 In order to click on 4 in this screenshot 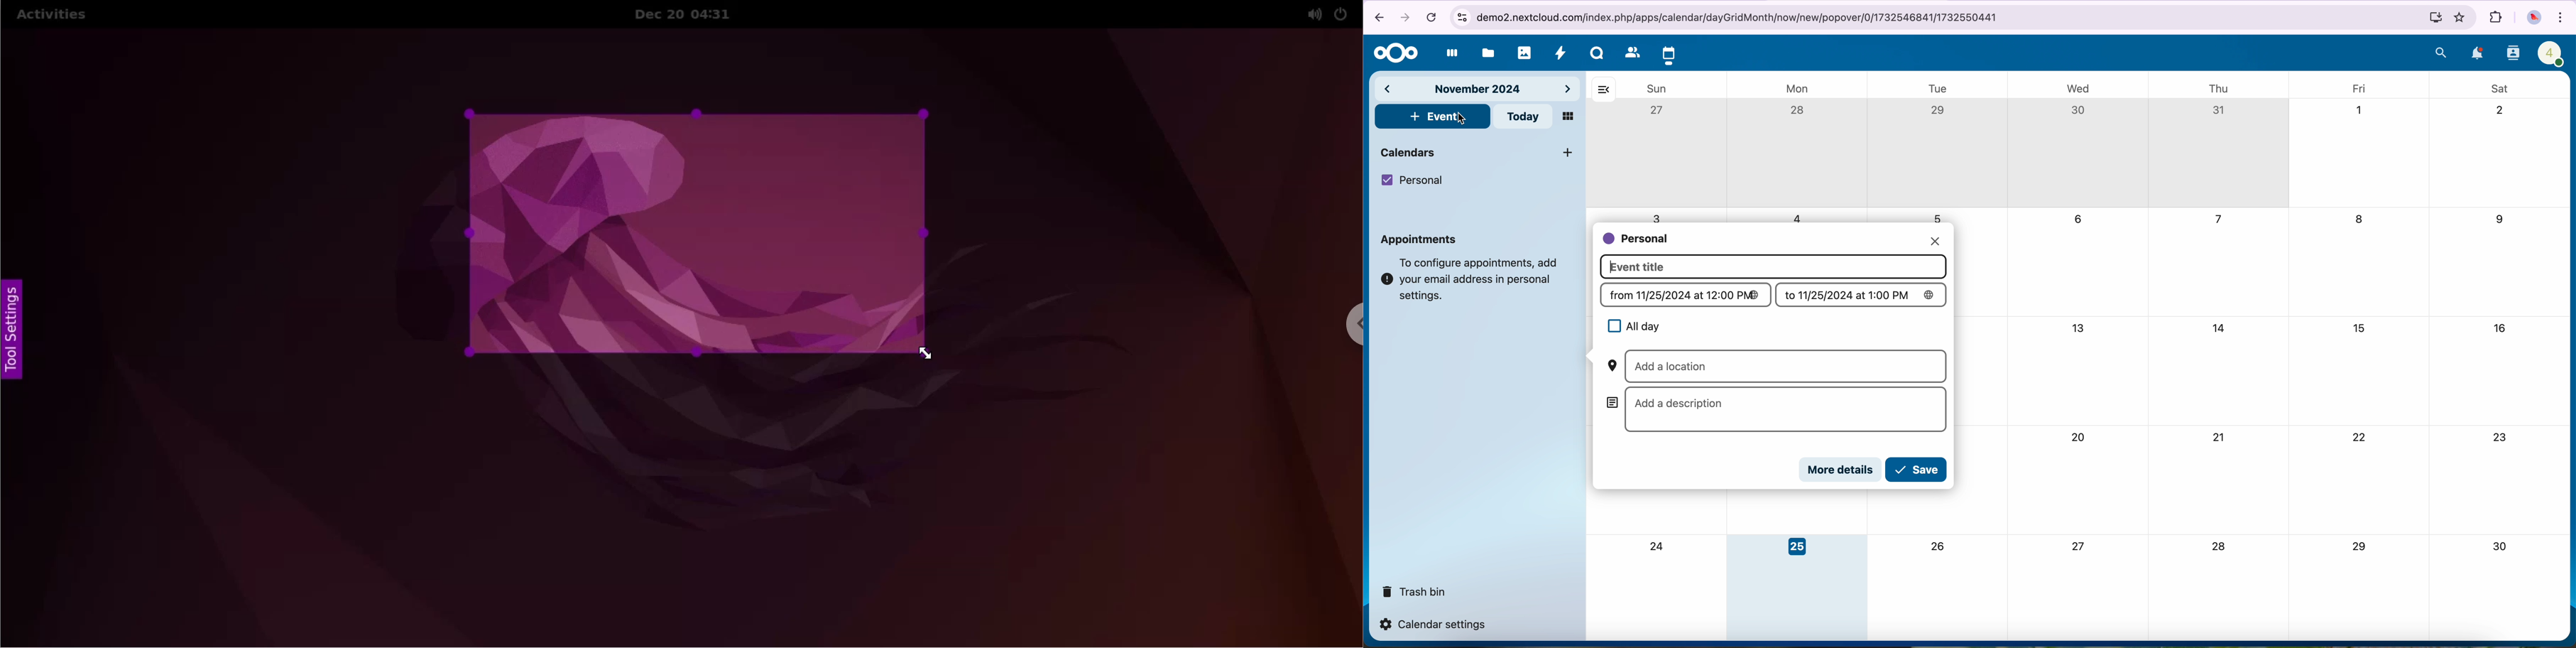, I will do `click(1795, 217)`.